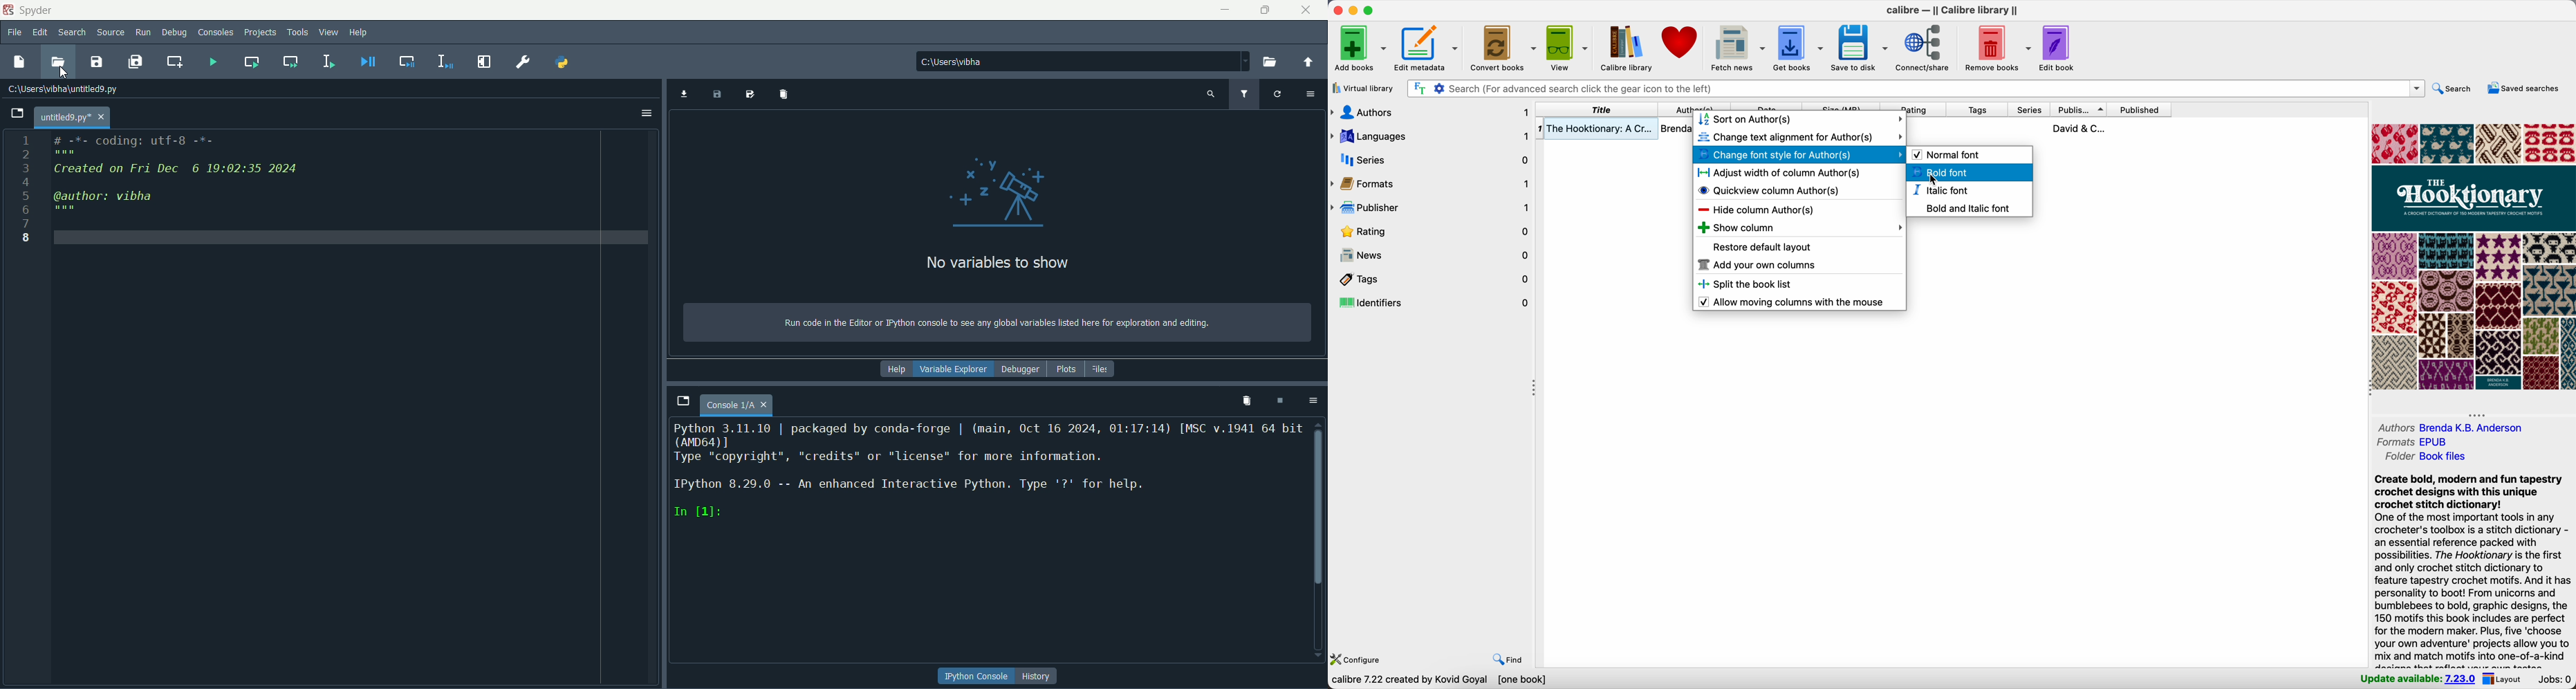  What do you see at coordinates (2455, 88) in the screenshot?
I see `search` at bounding box center [2455, 88].